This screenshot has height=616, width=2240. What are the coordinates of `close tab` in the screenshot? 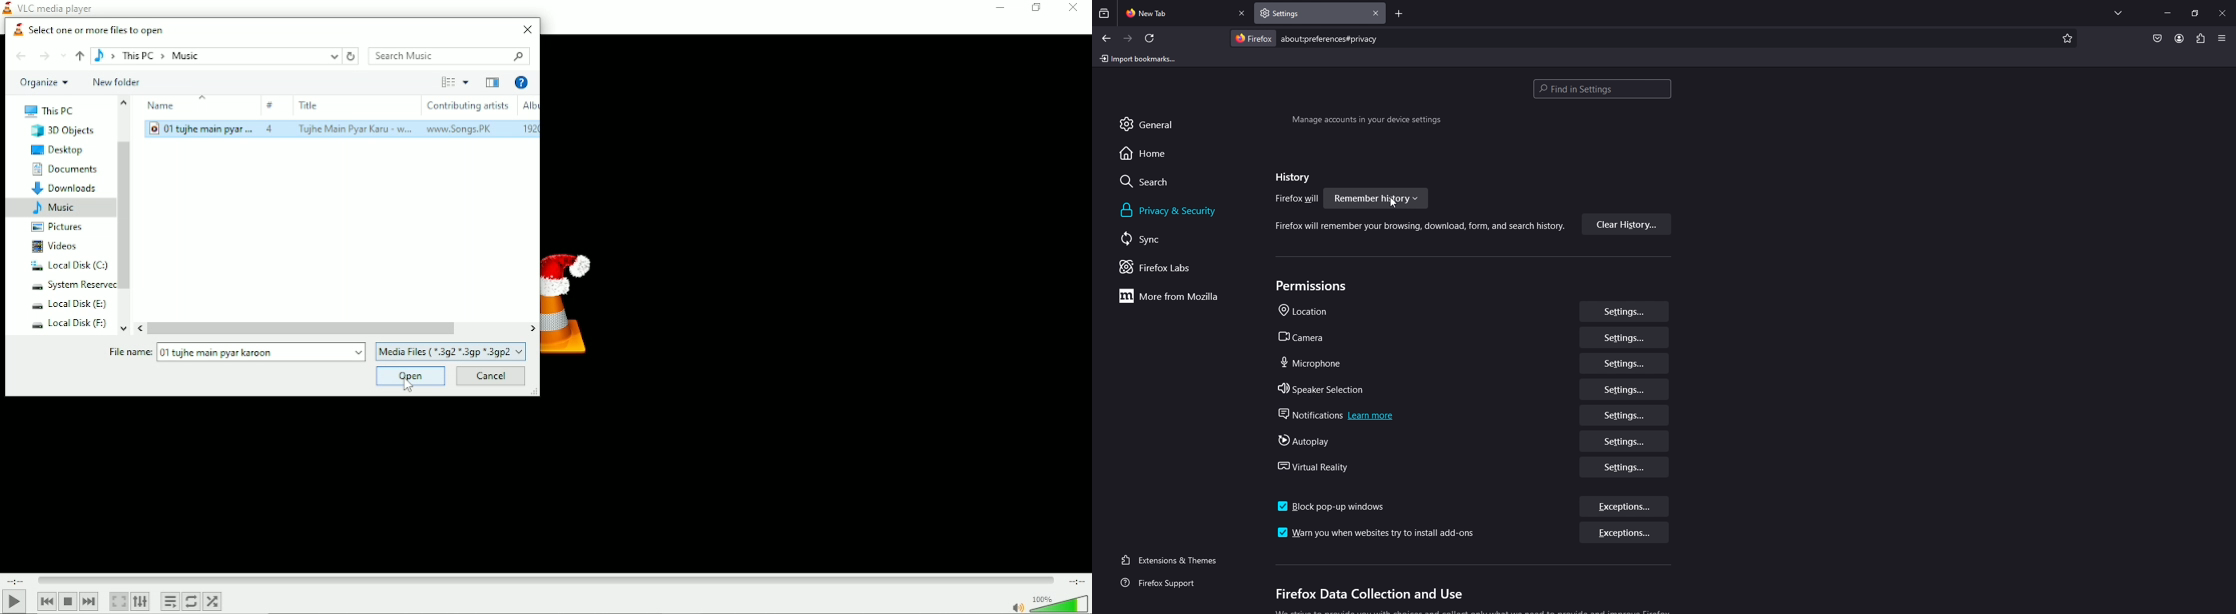 It's located at (1243, 14).